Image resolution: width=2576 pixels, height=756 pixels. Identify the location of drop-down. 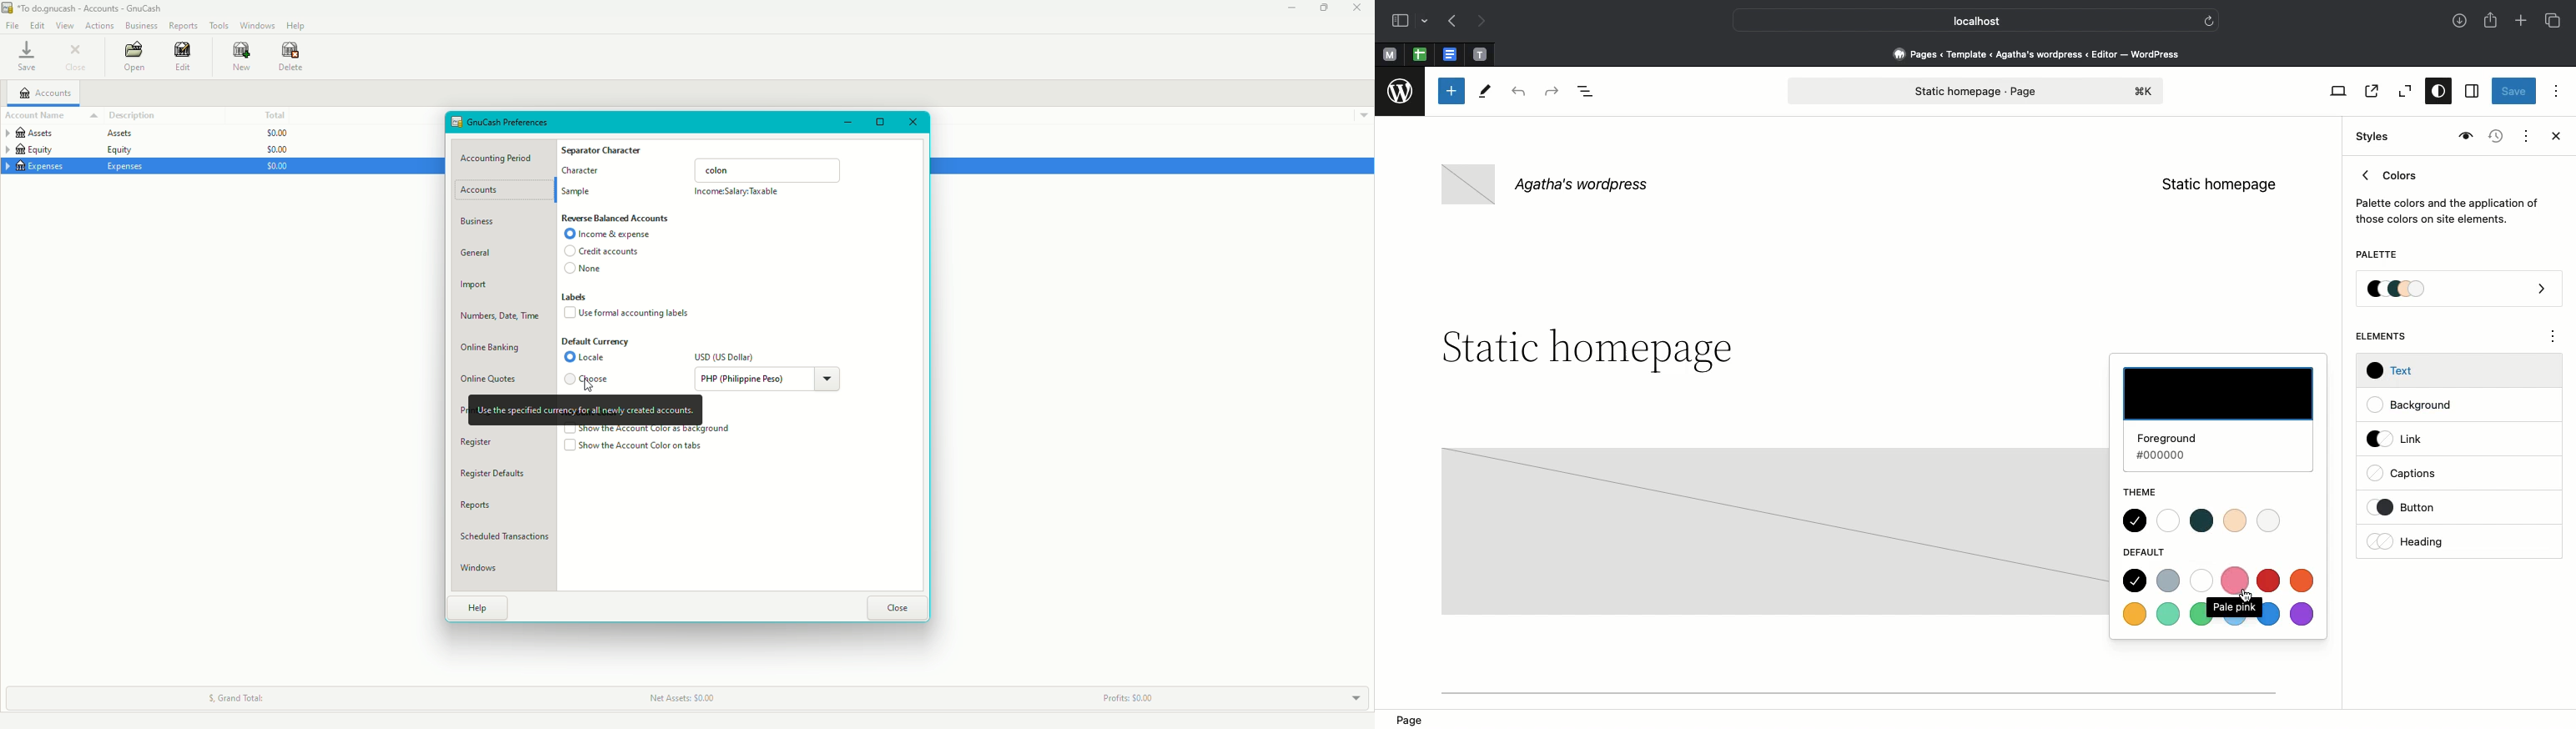
(1427, 22).